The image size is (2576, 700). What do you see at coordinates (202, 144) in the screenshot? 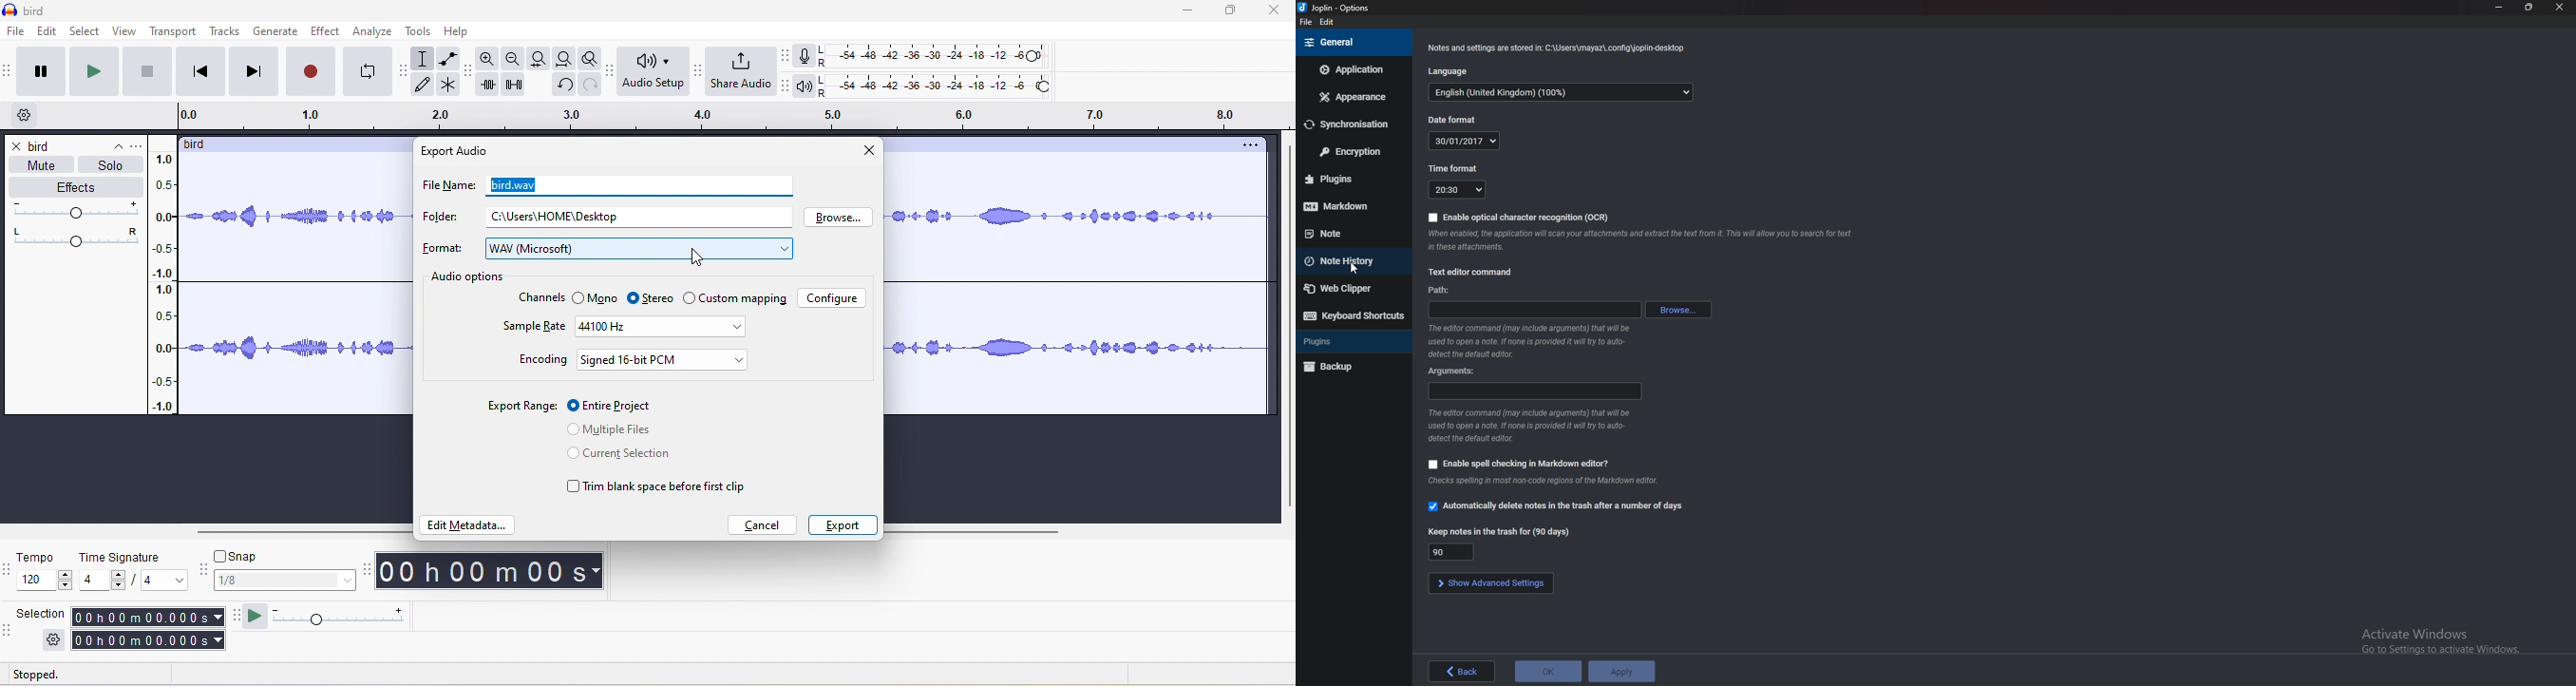
I see `bird` at bounding box center [202, 144].